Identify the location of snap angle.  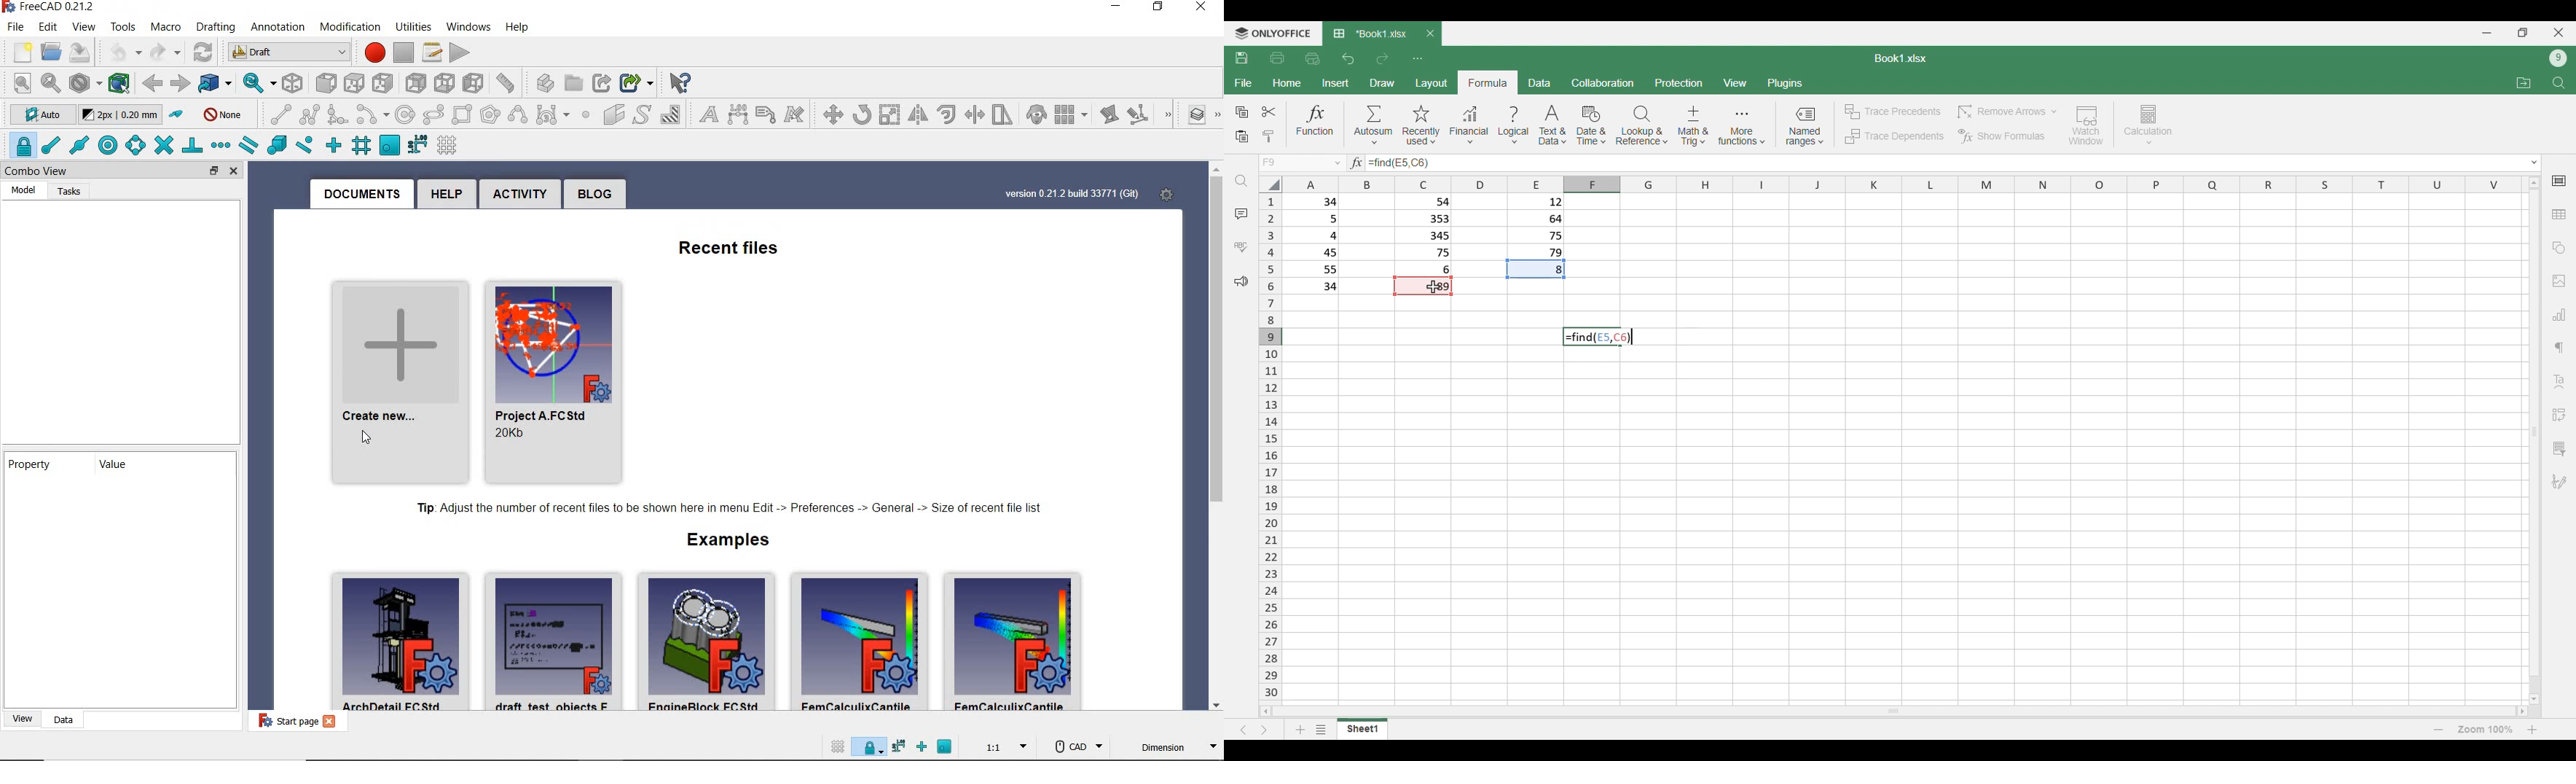
(136, 145).